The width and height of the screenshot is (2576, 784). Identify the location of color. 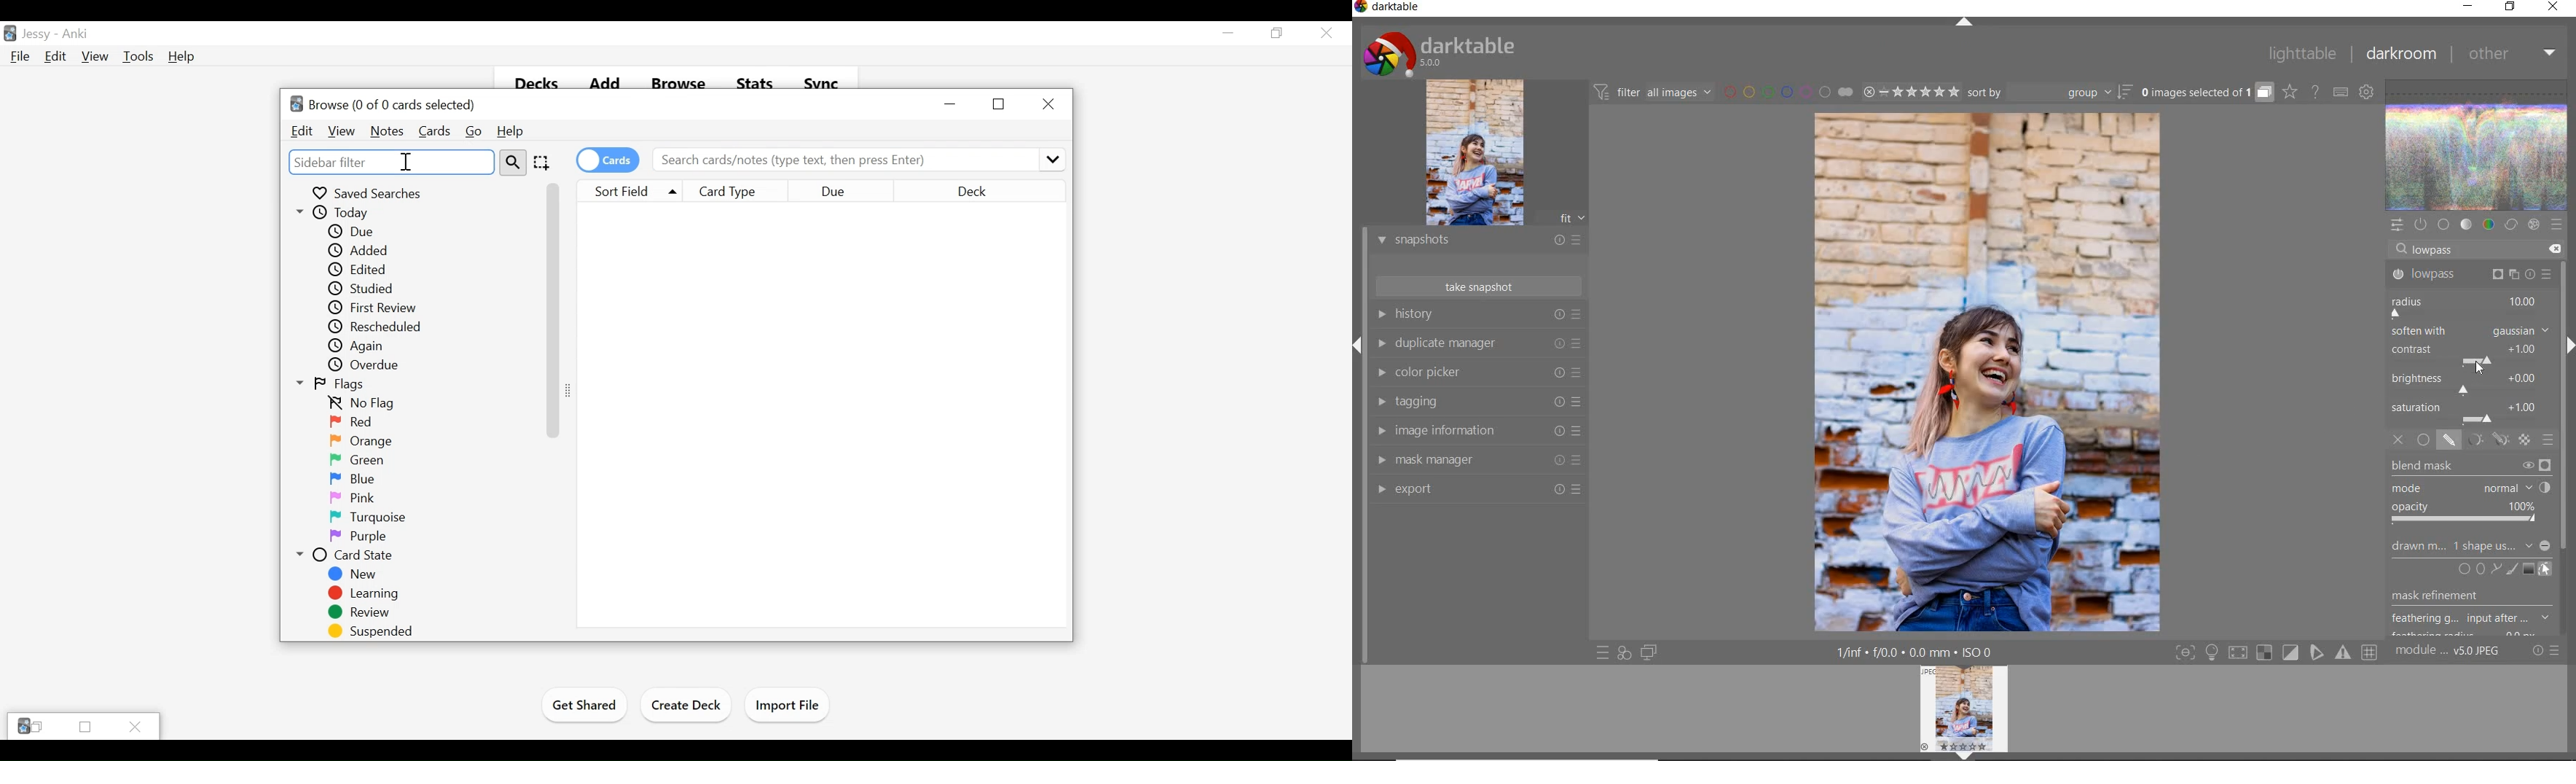
(2488, 225).